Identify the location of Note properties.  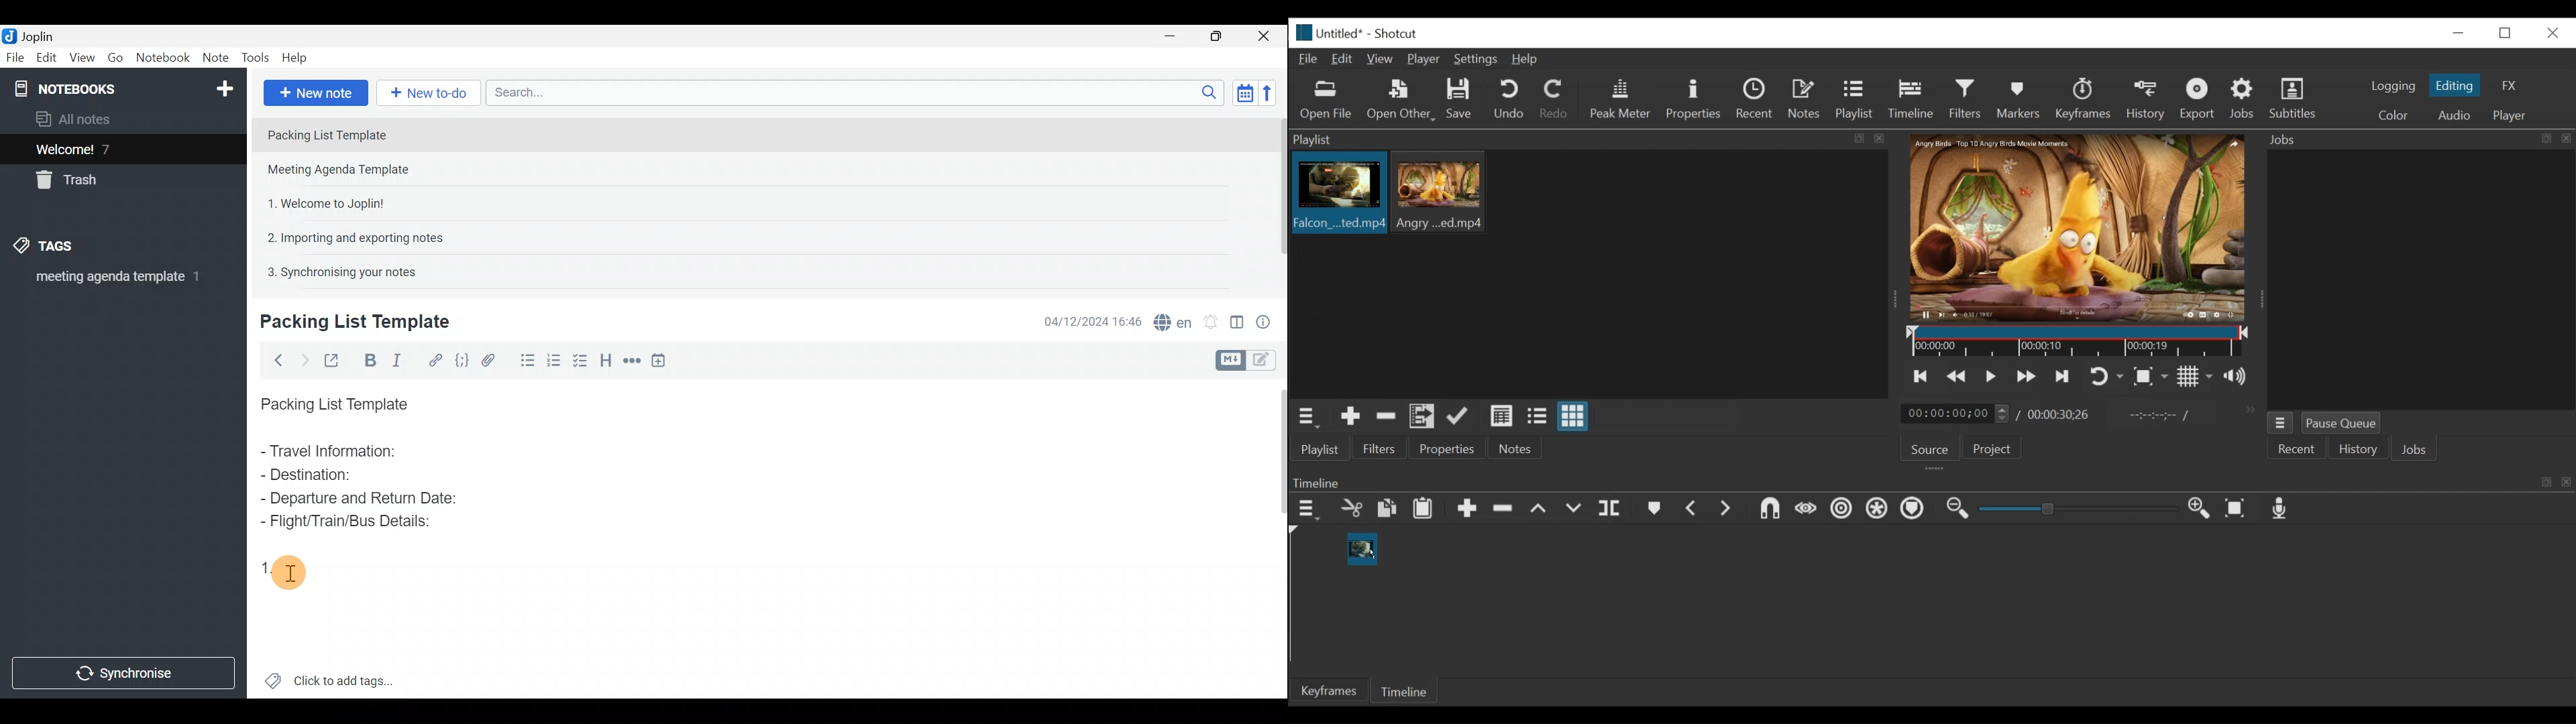
(1268, 320).